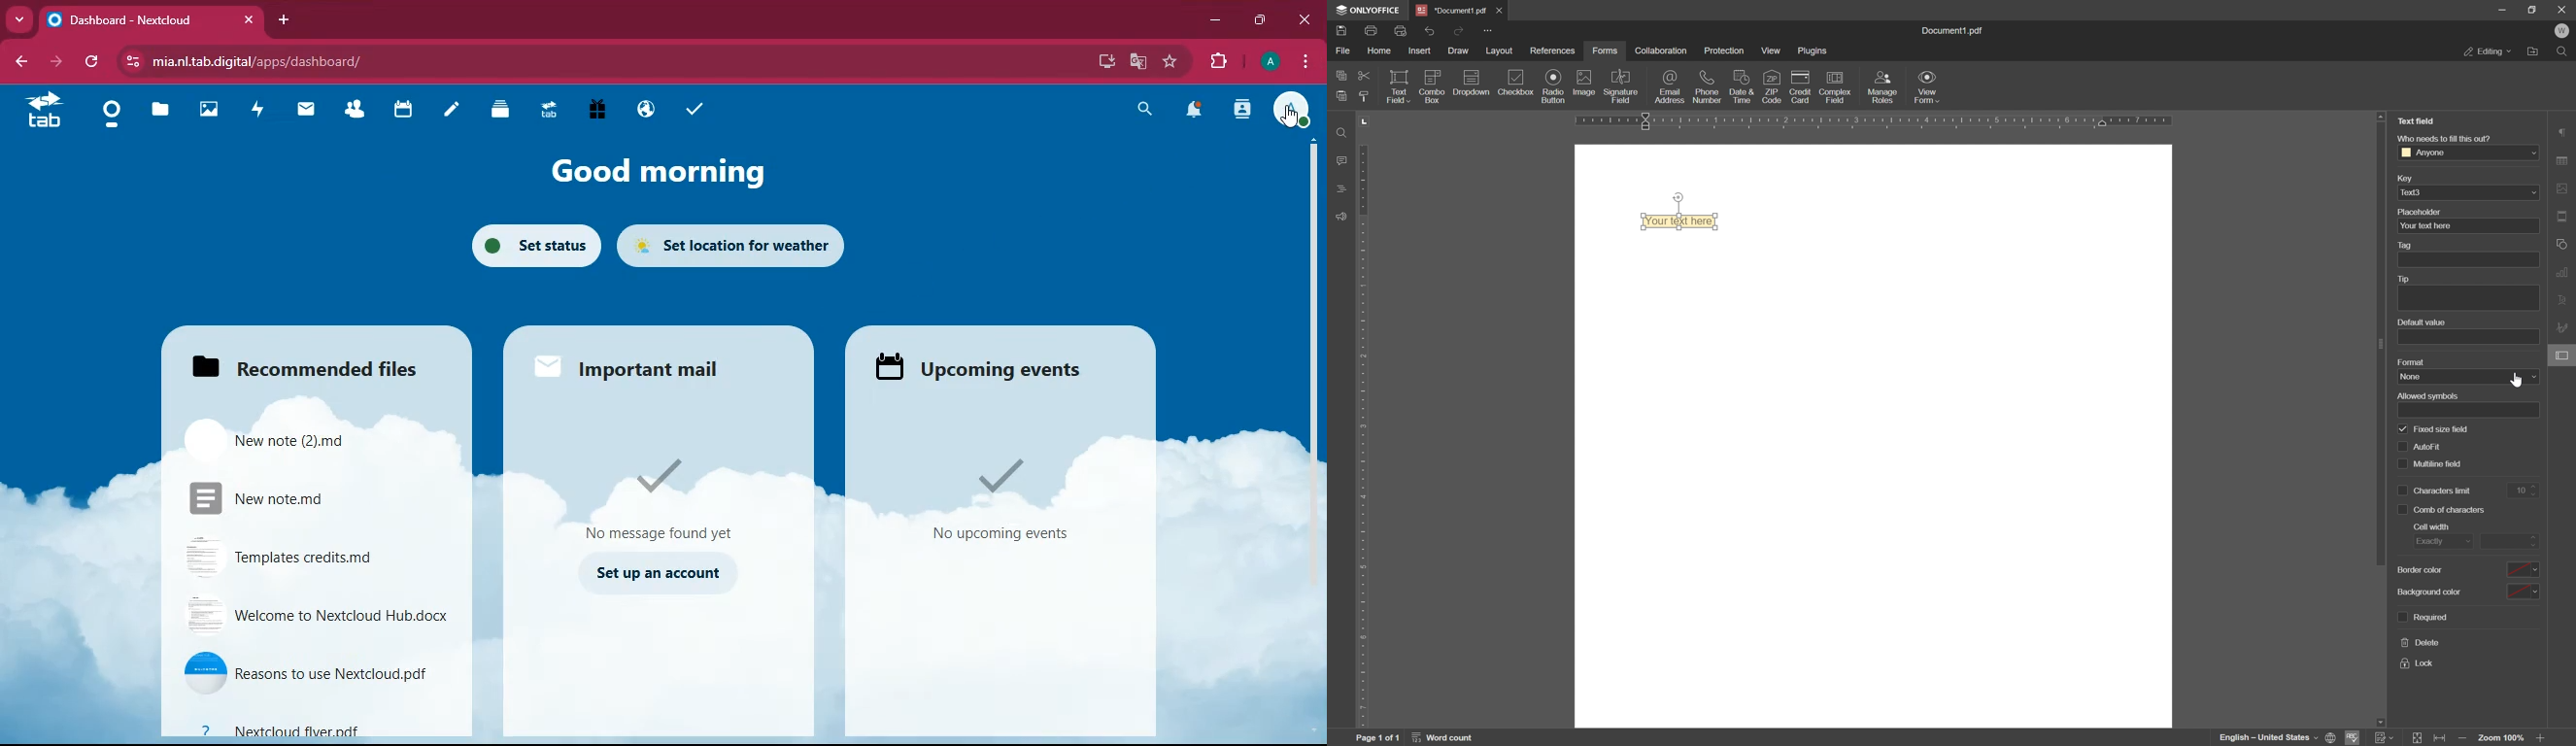  Describe the element at coordinates (654, 171) in the screenshot. I see `good morning` at that location.